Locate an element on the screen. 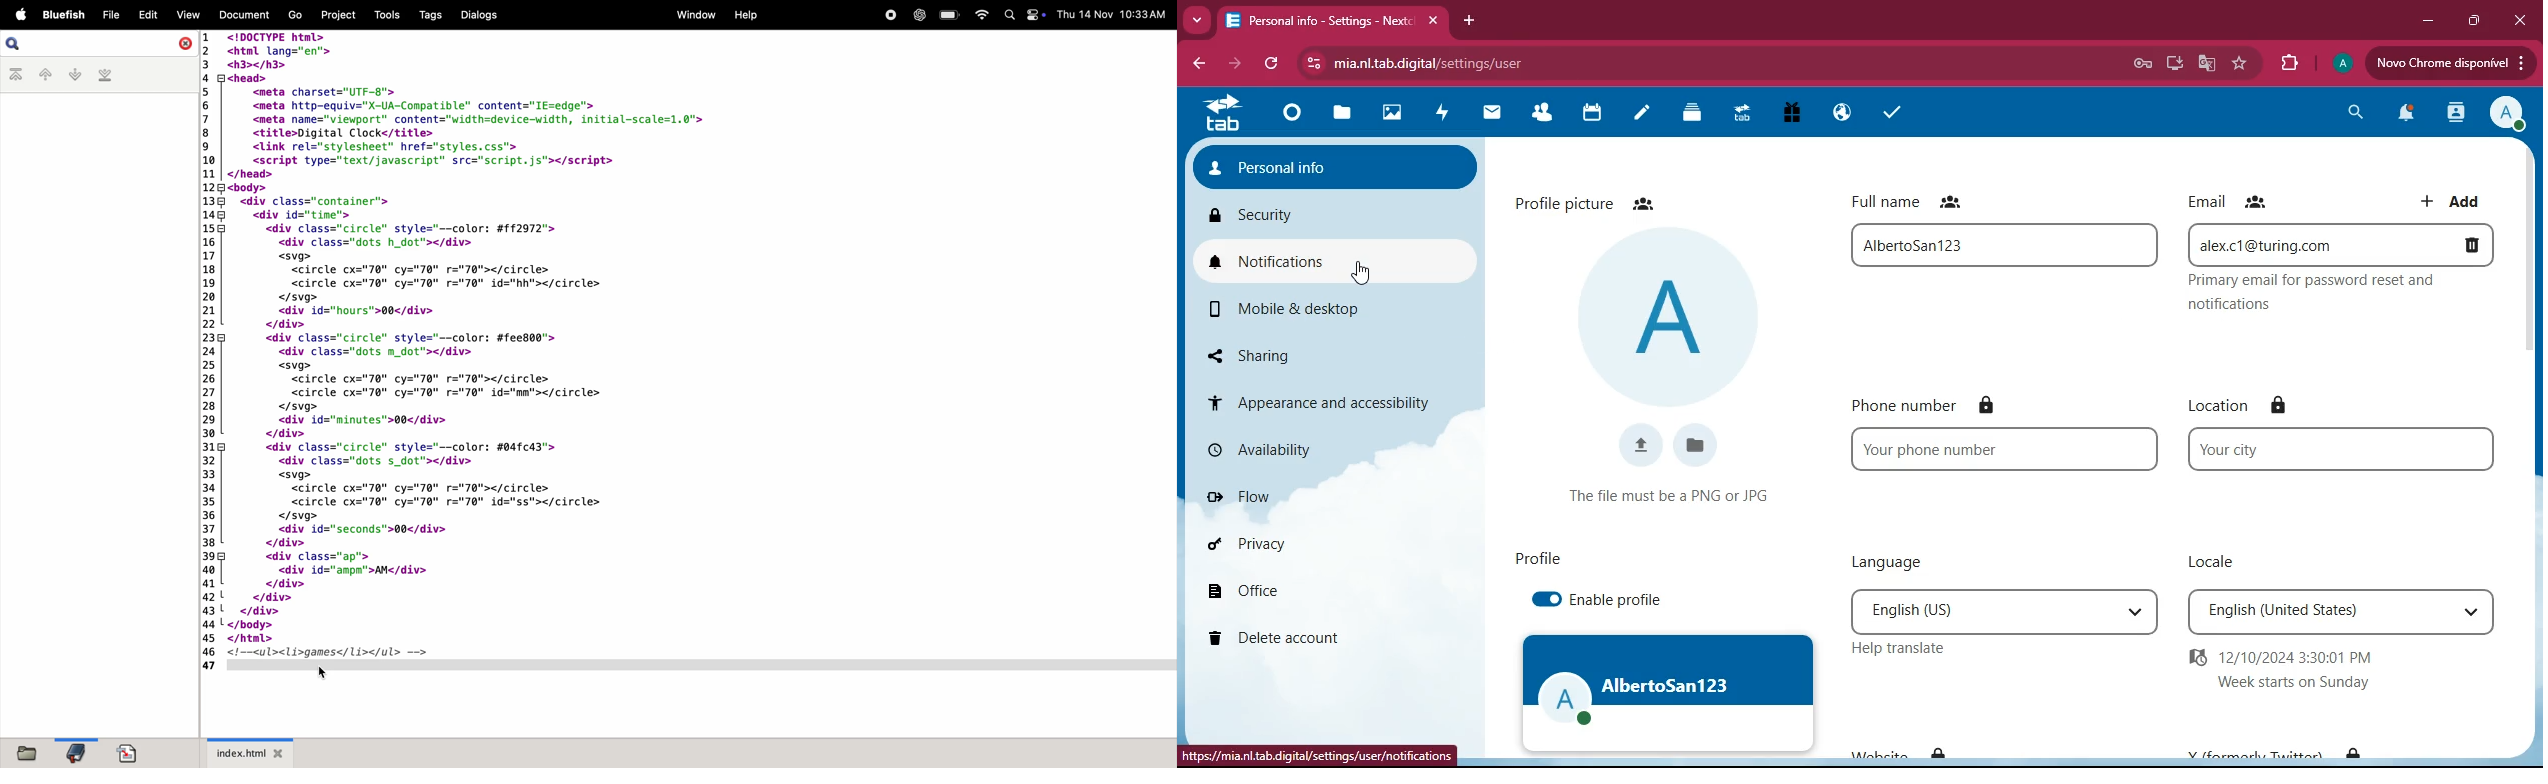 This screenshot has width=2548, height=784. profile picture is located at coordinates (1597, 199).